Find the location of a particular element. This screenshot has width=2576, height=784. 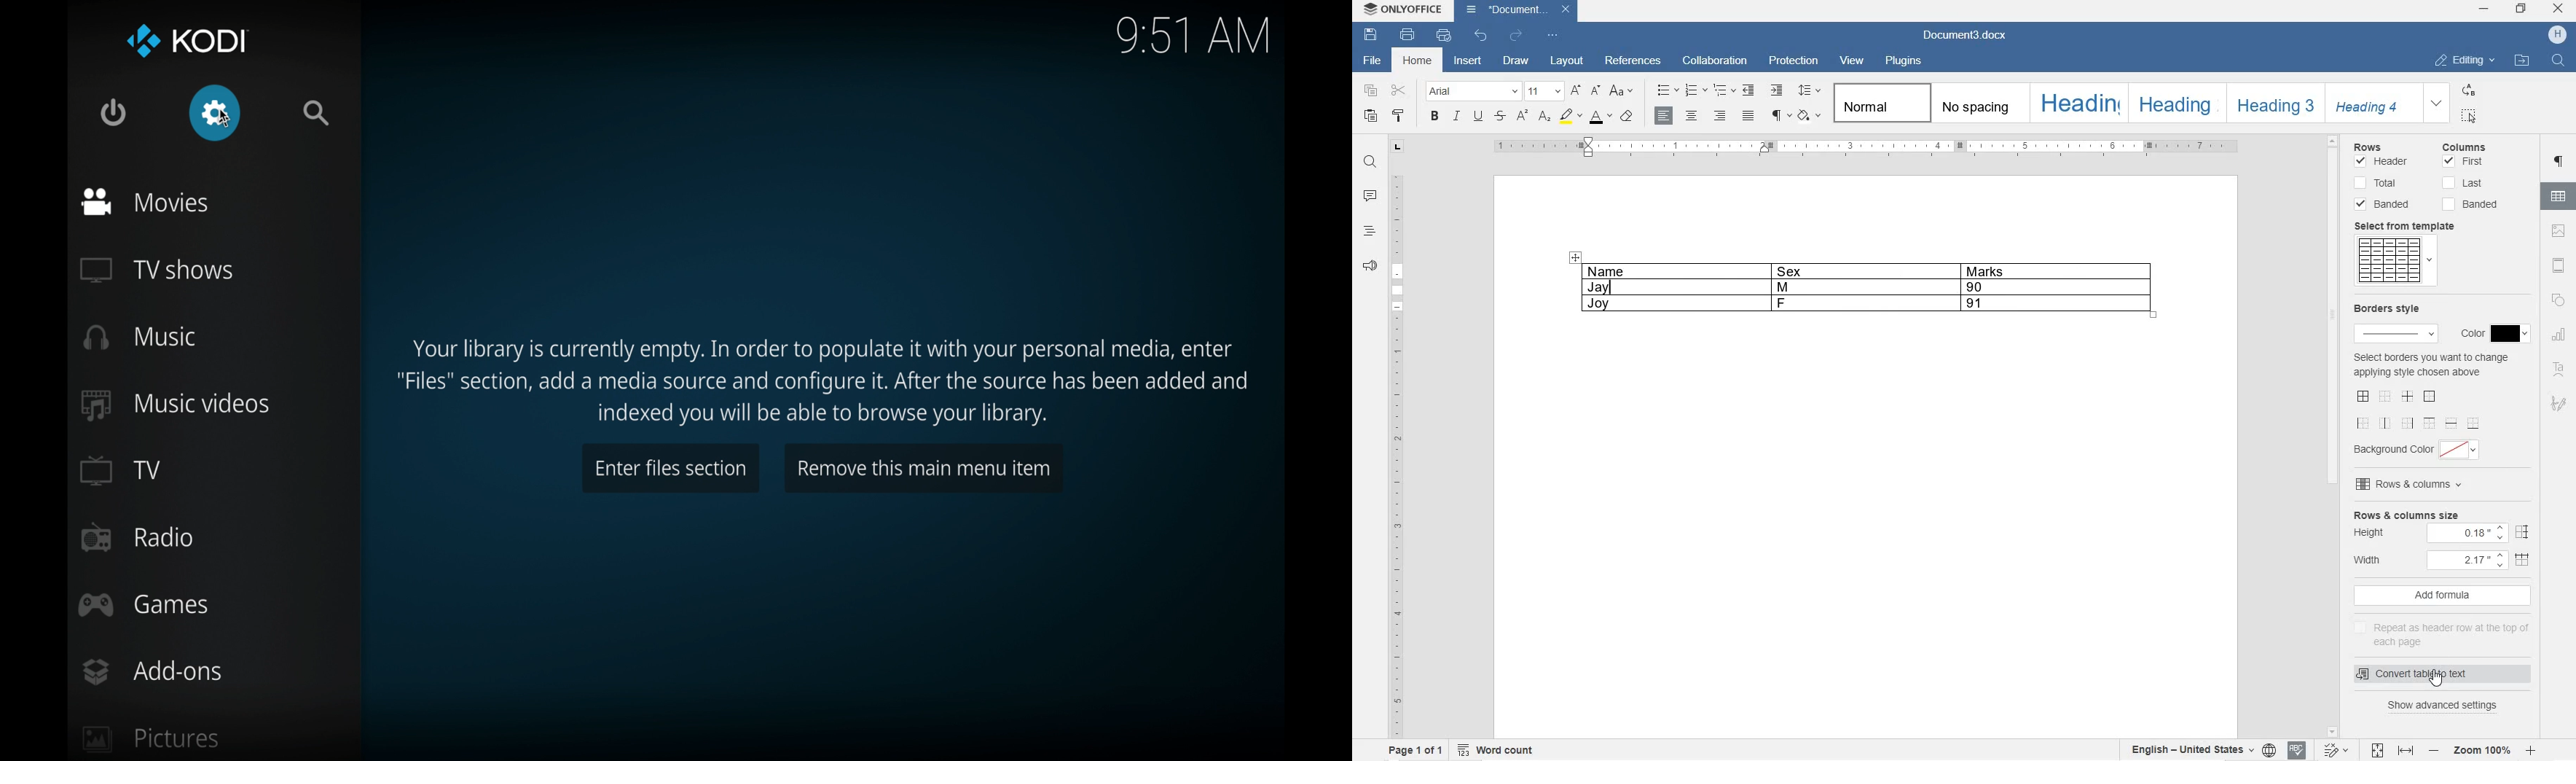

First is located at coordinates (2464, 162).